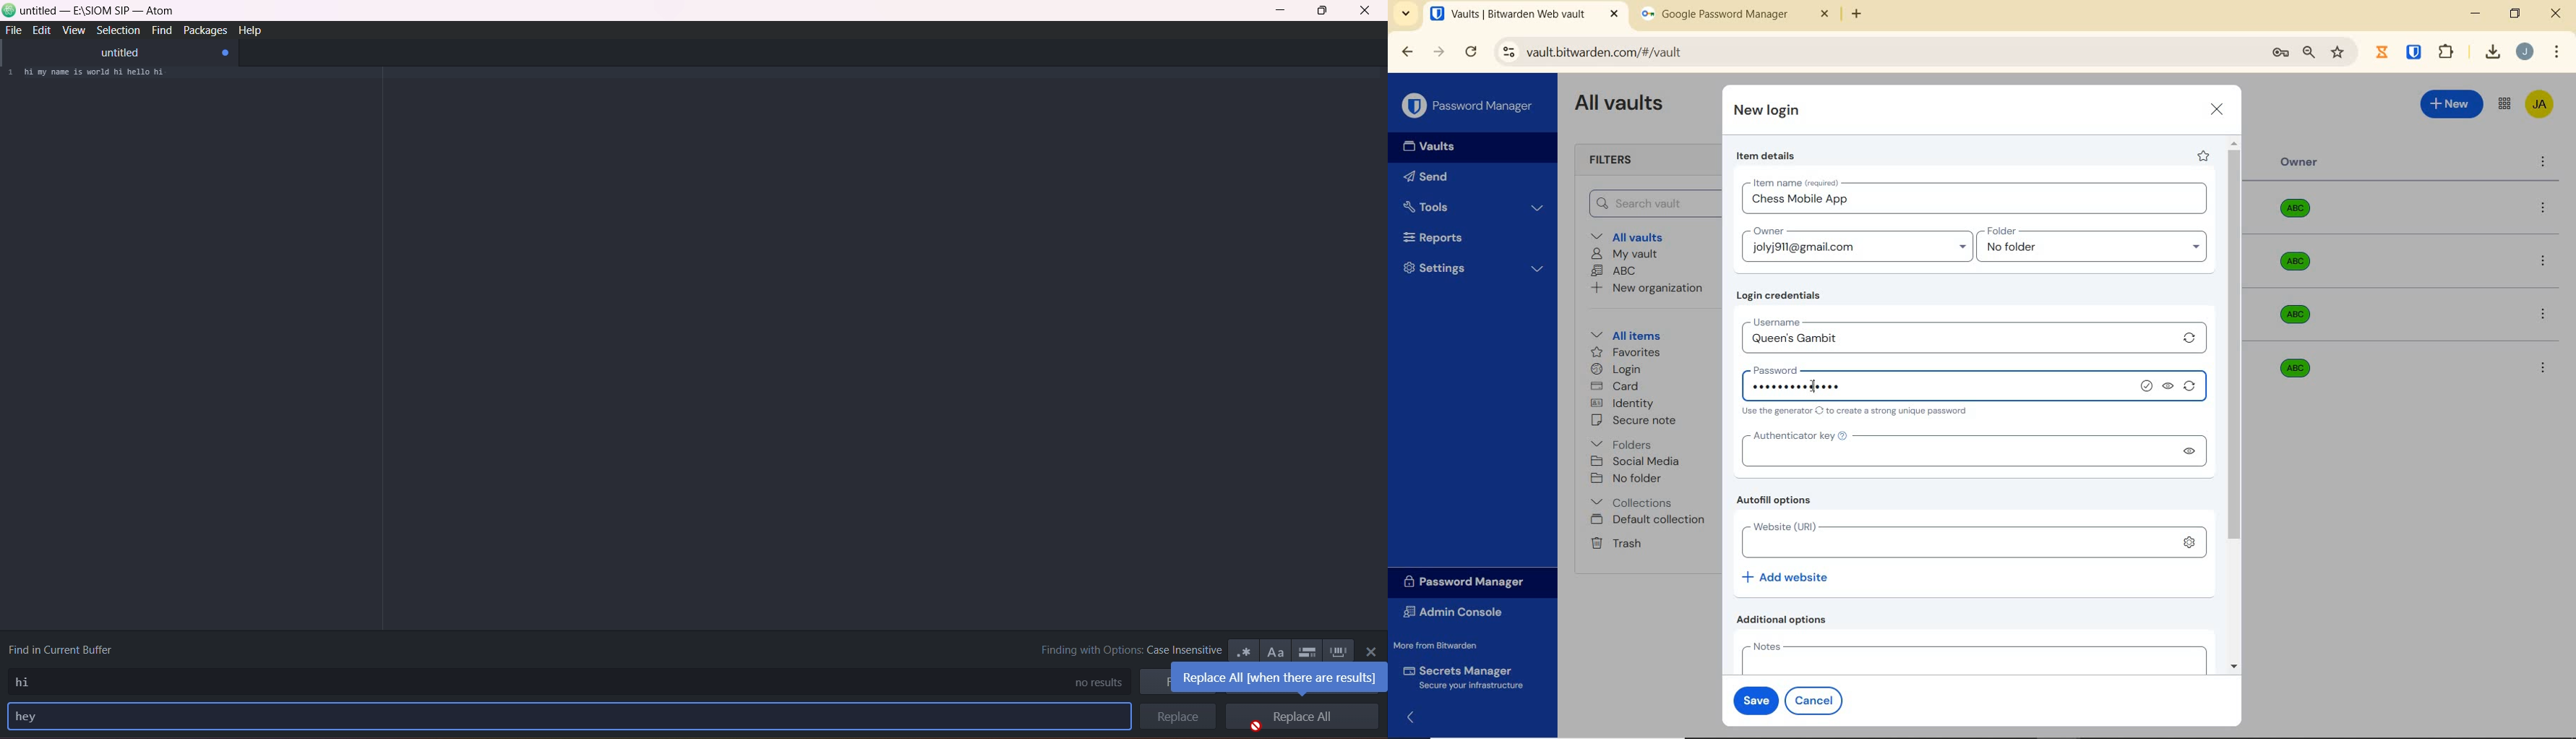 This screenshot has height=756, width=2576. I want to click on Folders, so click(1624, 442).